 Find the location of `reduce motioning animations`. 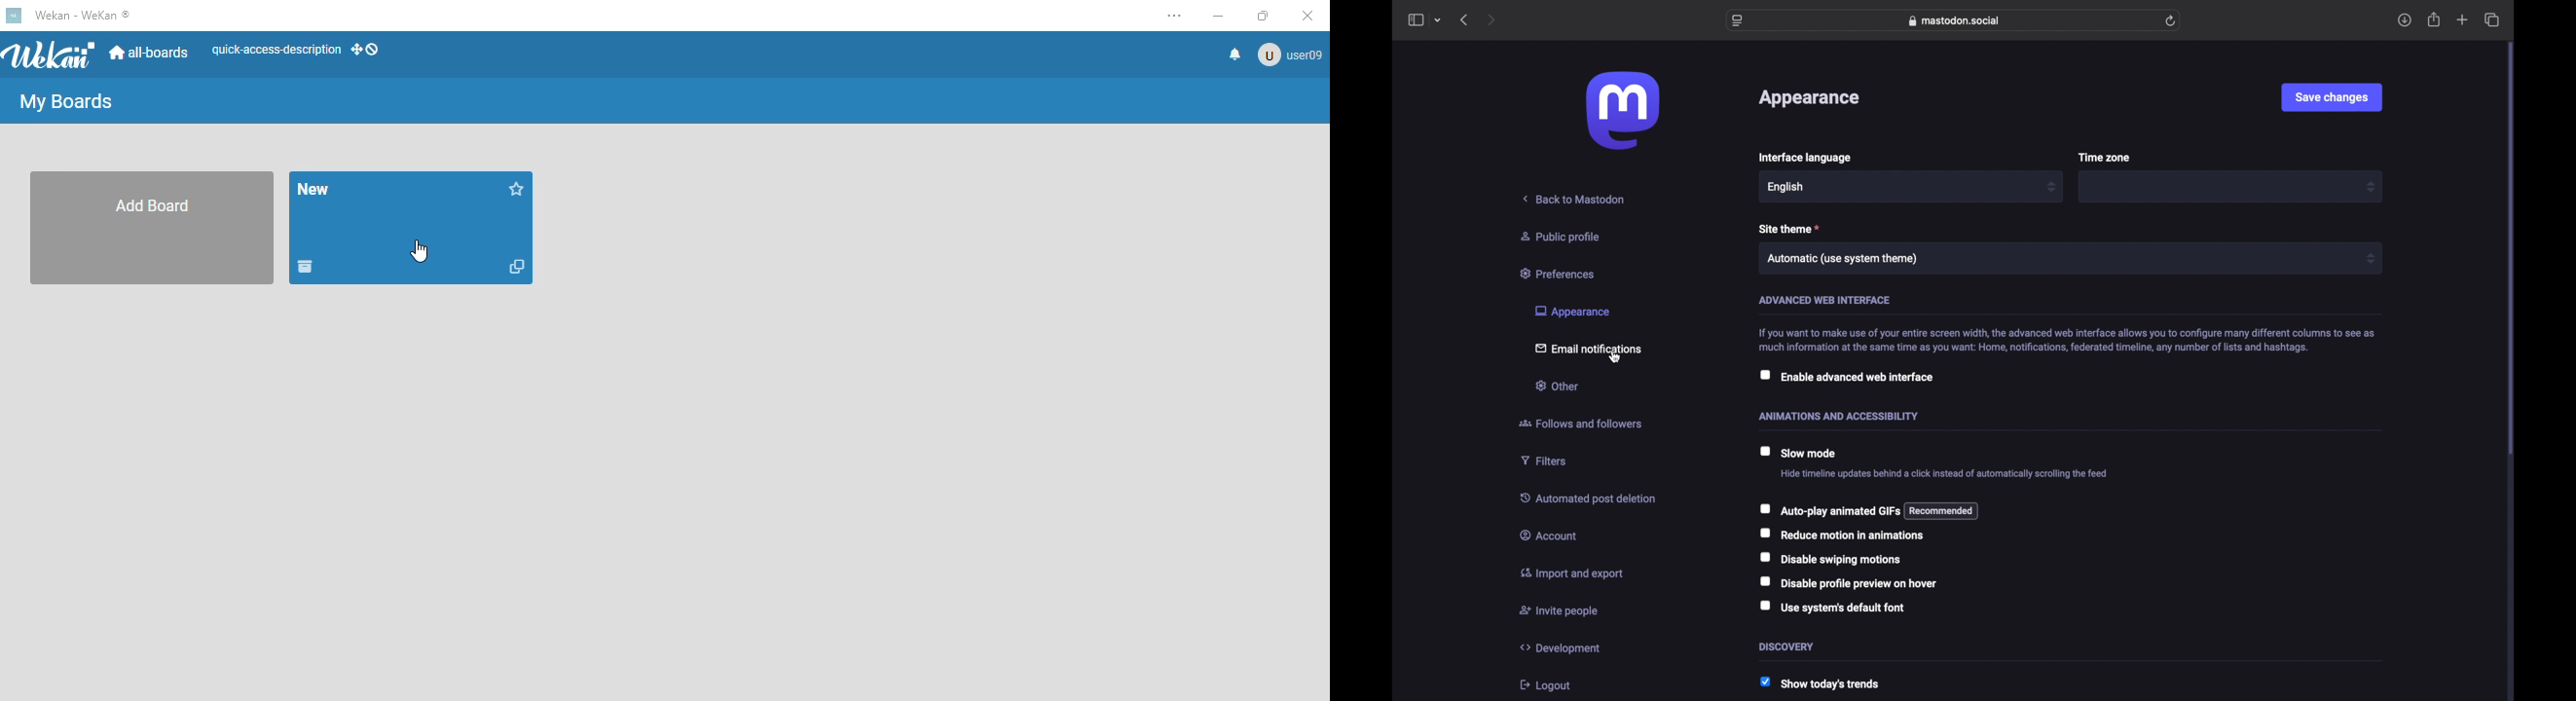

reduce motioning animations is located at coordinates (1843, 535).